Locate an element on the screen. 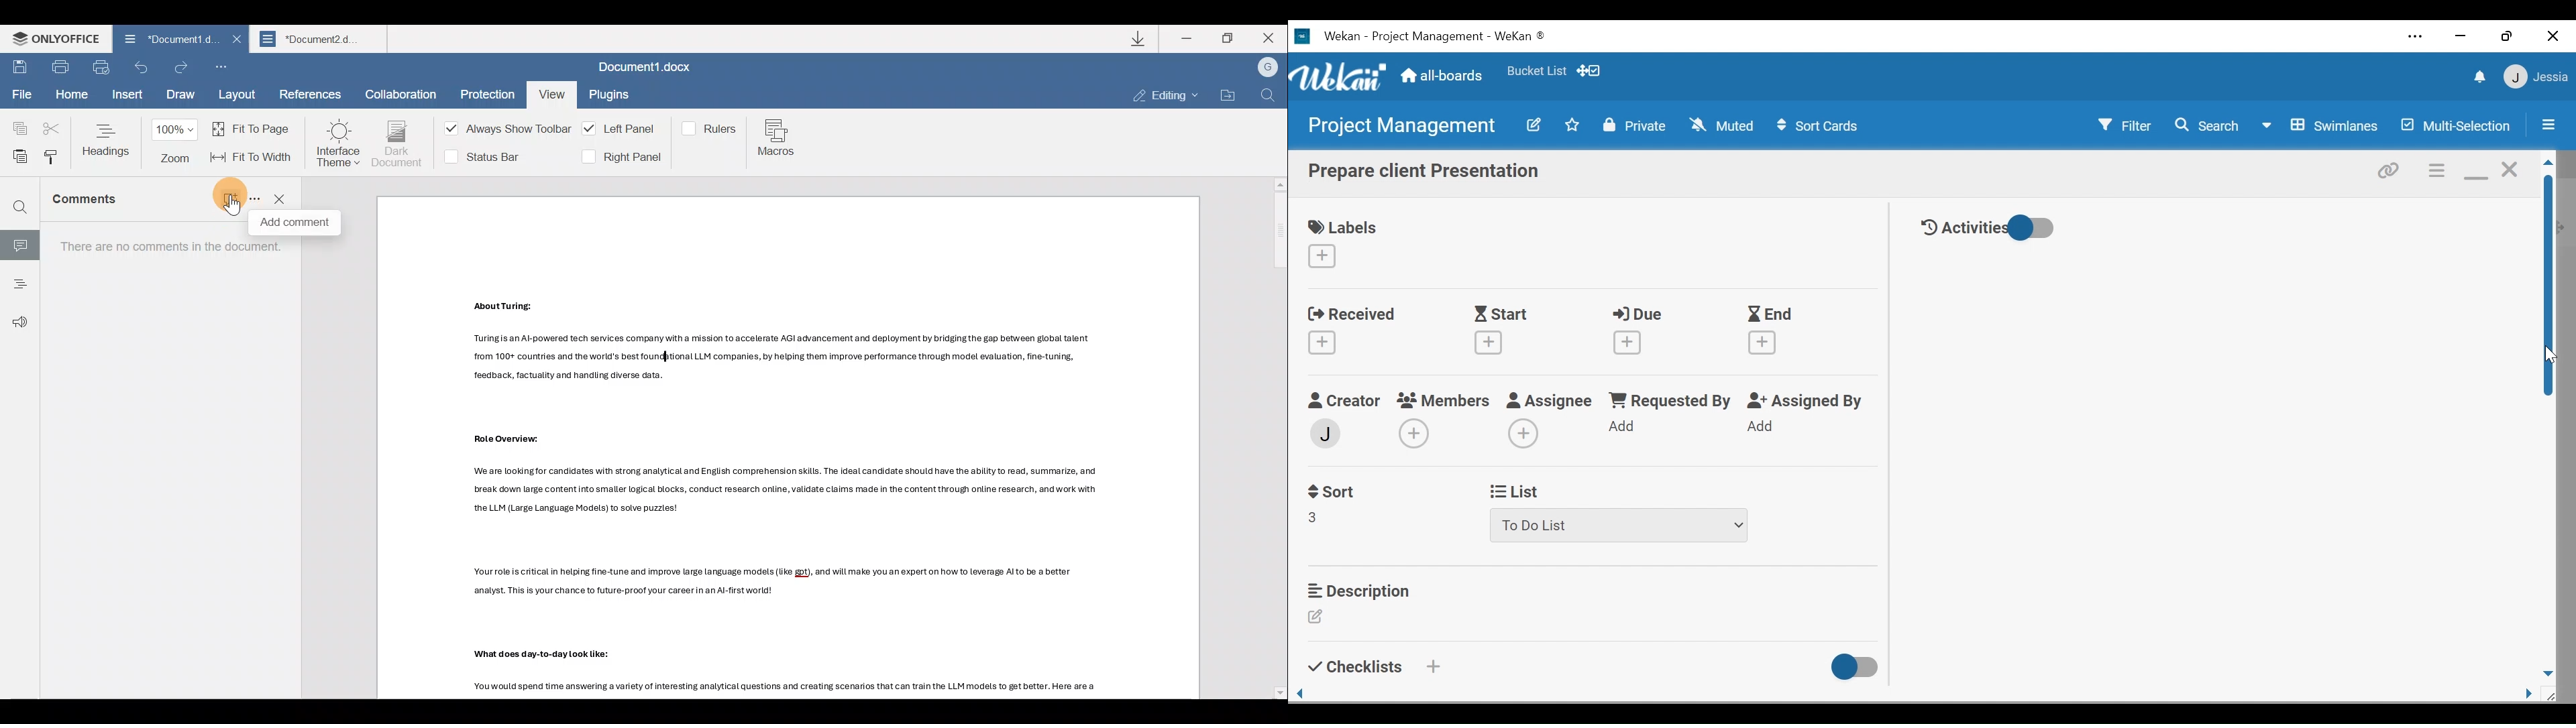  Minimize is located at coordinates (1188, 38).